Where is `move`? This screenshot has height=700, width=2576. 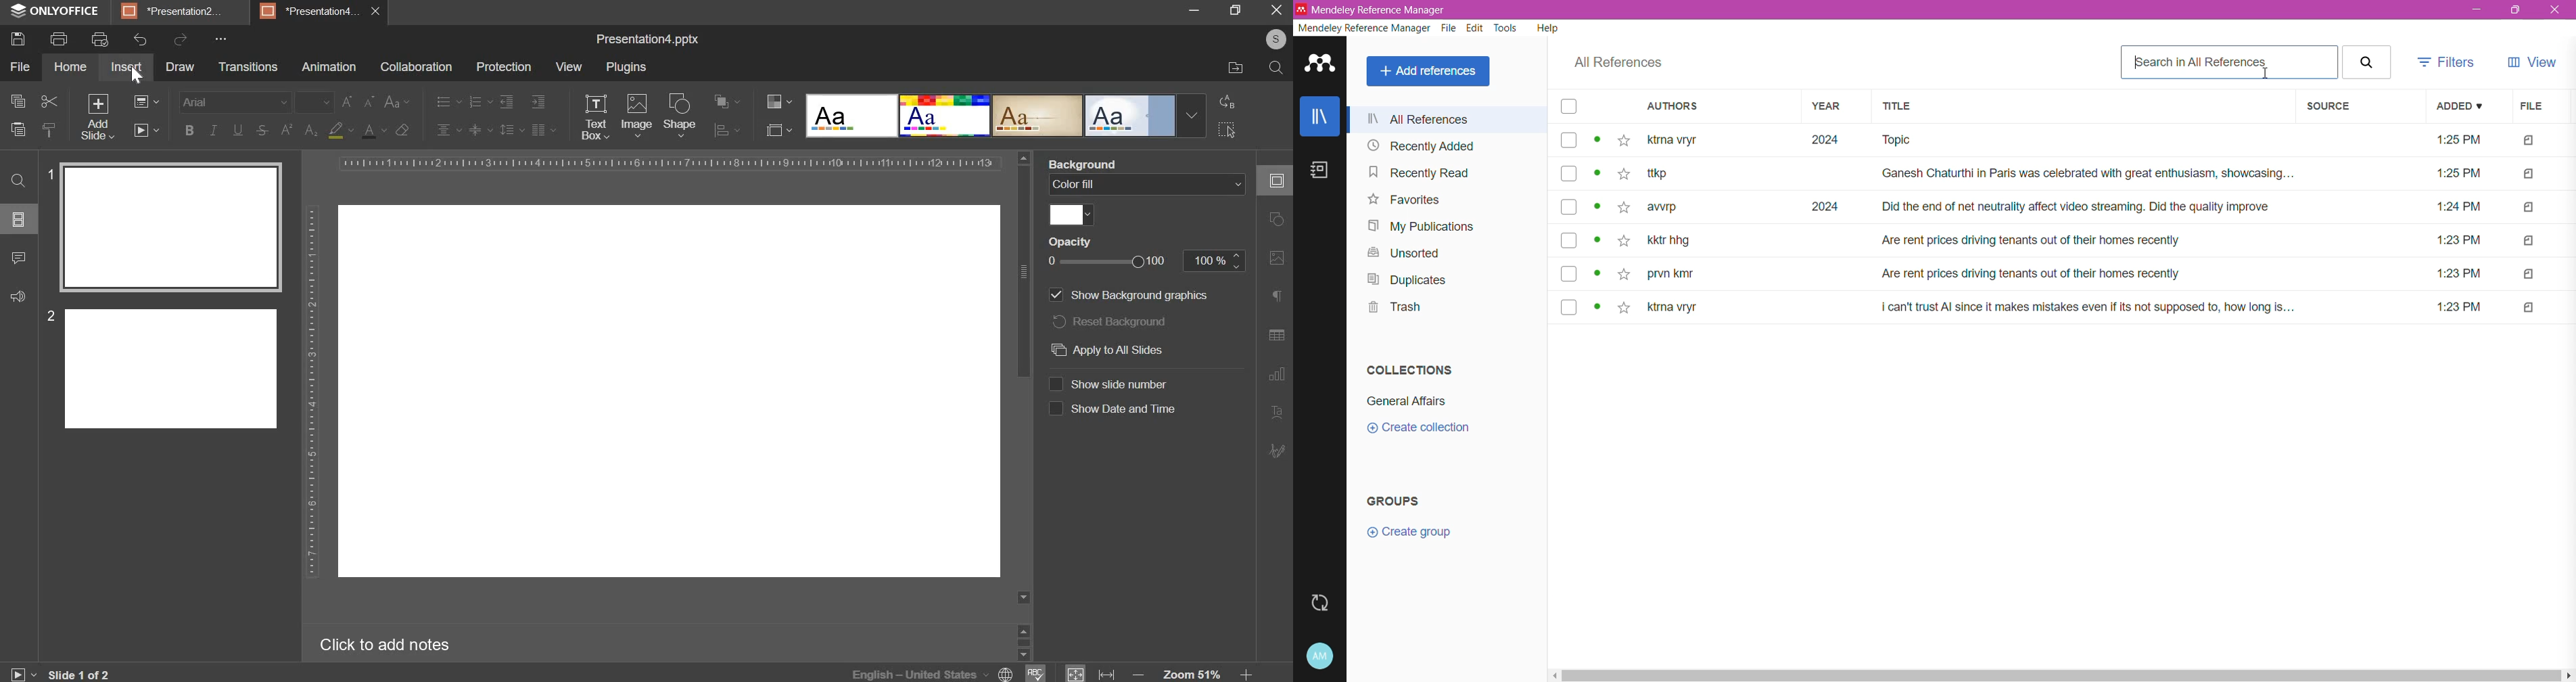 move is located at coordinates (1232, 69).